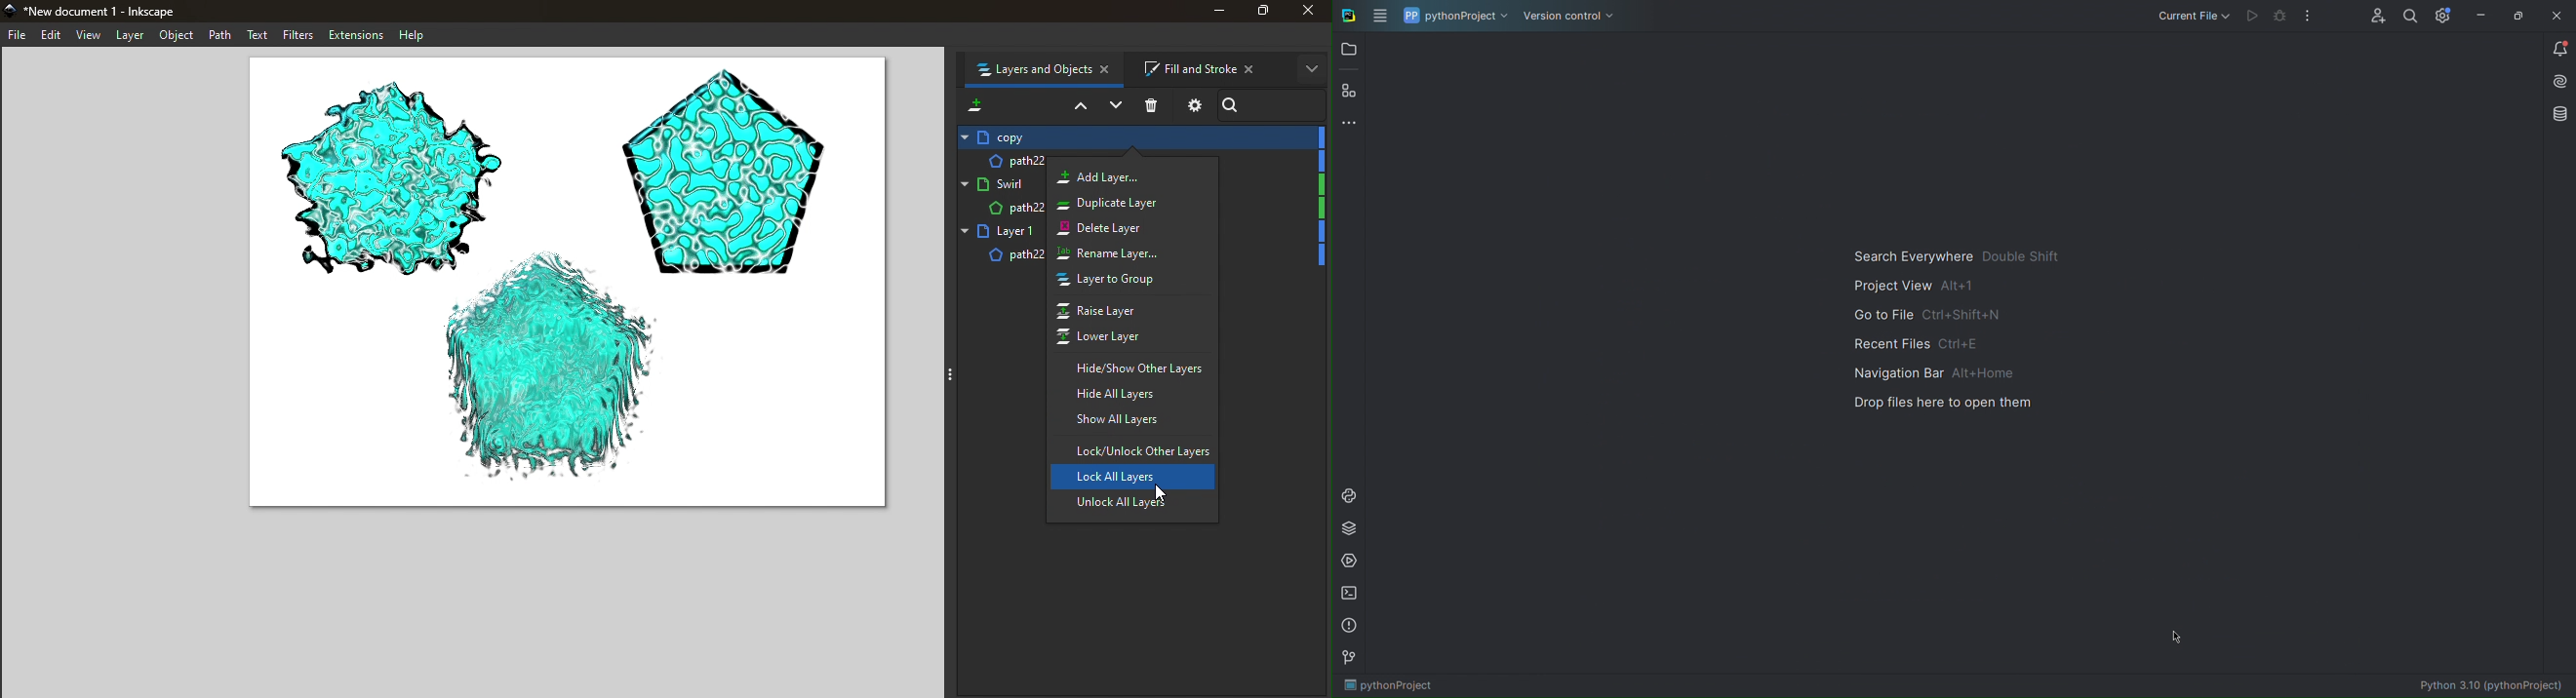  What do you see at coordinates (1160, 490) in the screenshot?
I see `cursor` at bounding box center [1160, 490].